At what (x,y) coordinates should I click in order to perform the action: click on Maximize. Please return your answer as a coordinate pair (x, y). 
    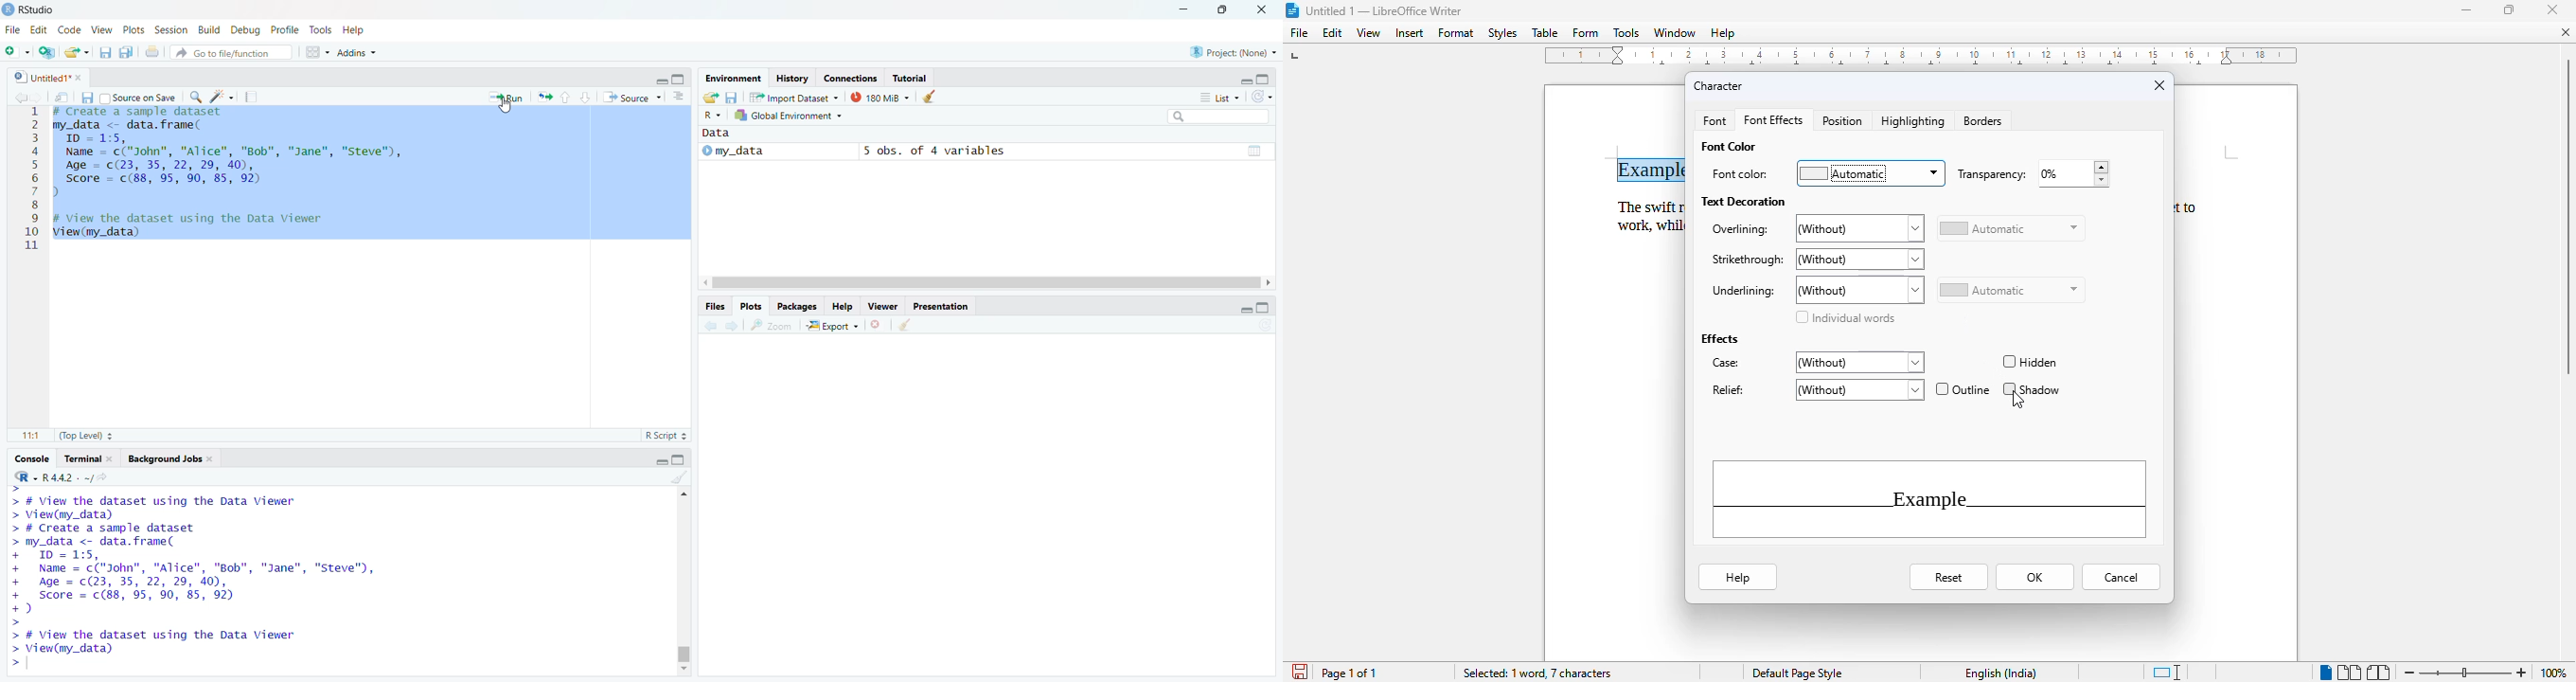
    Looking at the image, I should click on (1266, 309).